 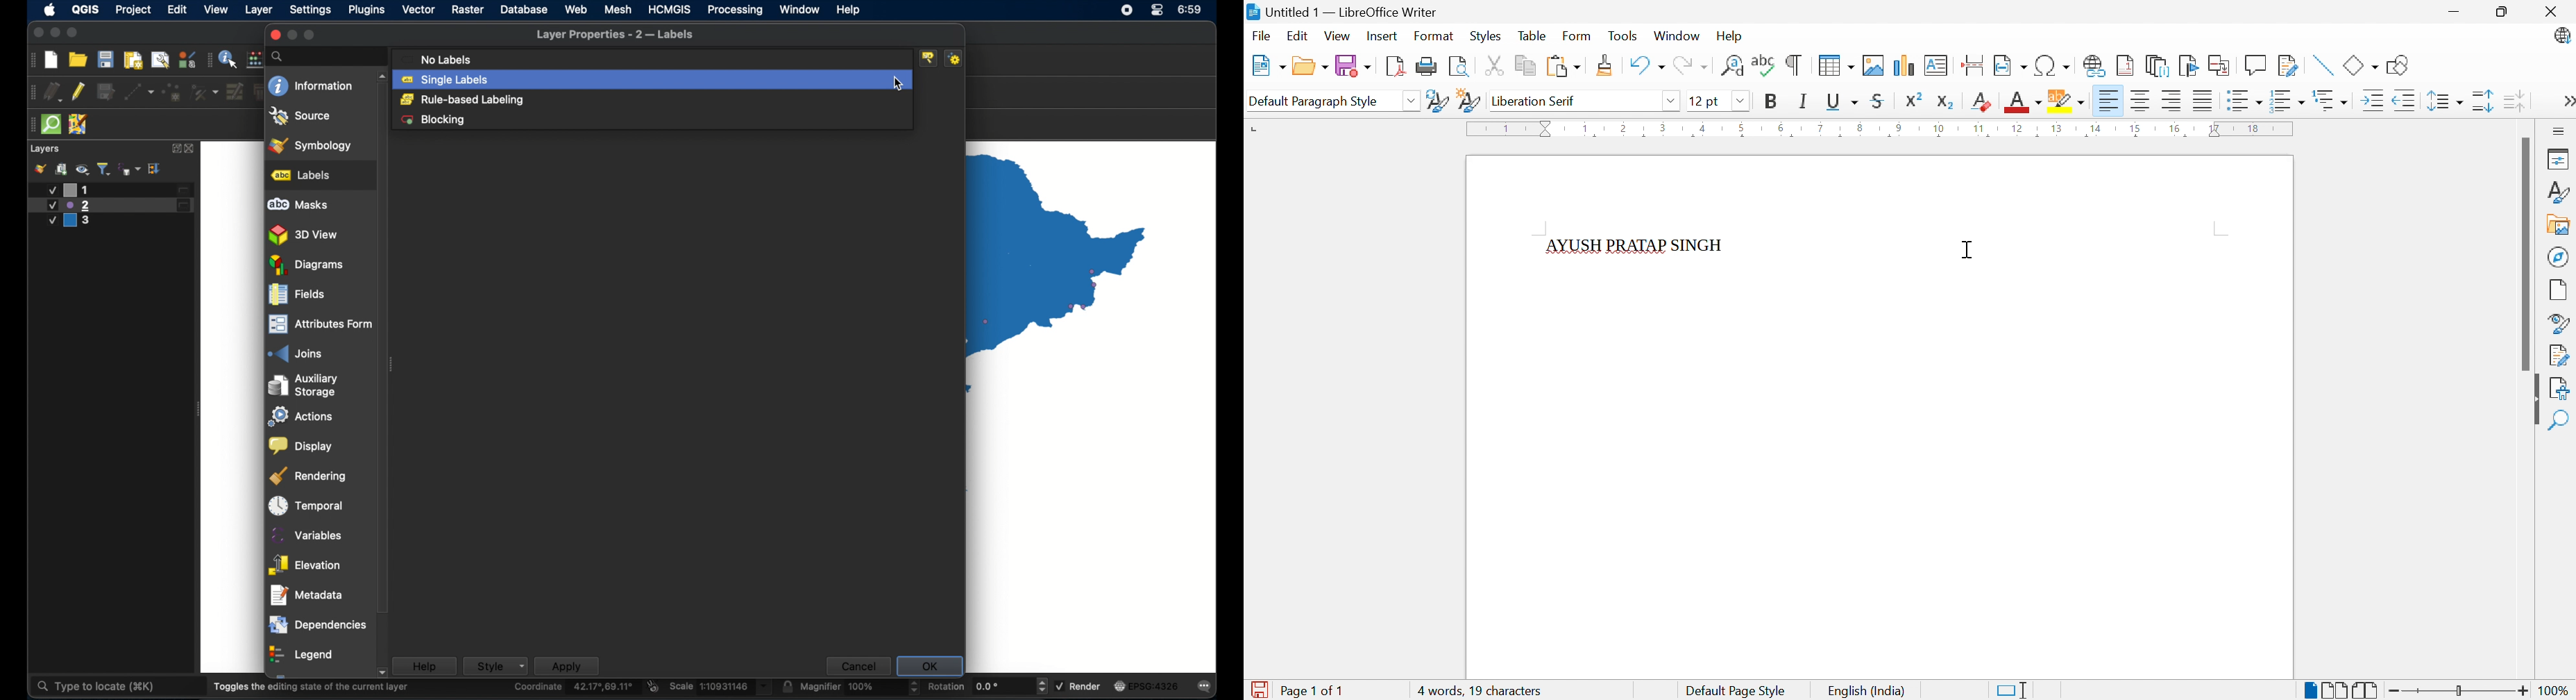 What do you see at coordinates (326, 56) in the screenshot?
I see `search bar` at bounding box center [326, 56].